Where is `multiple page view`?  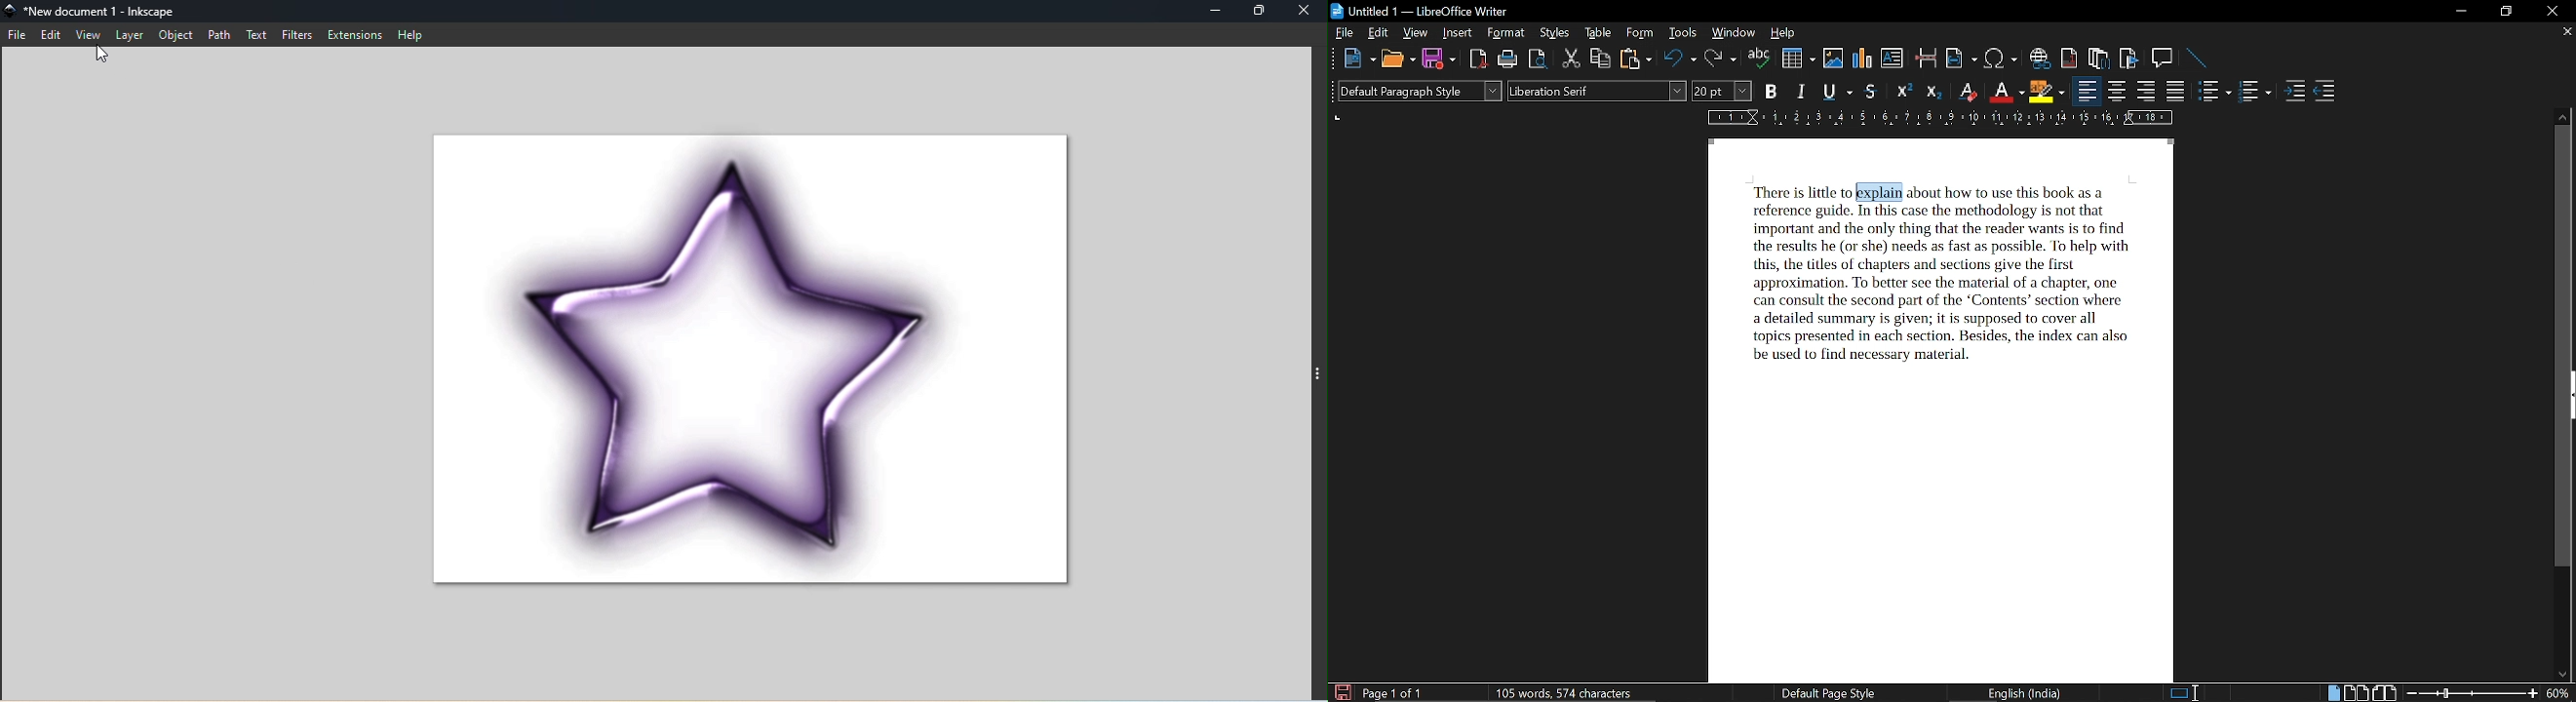 multiple page view is located at coordinates (2356, 693).